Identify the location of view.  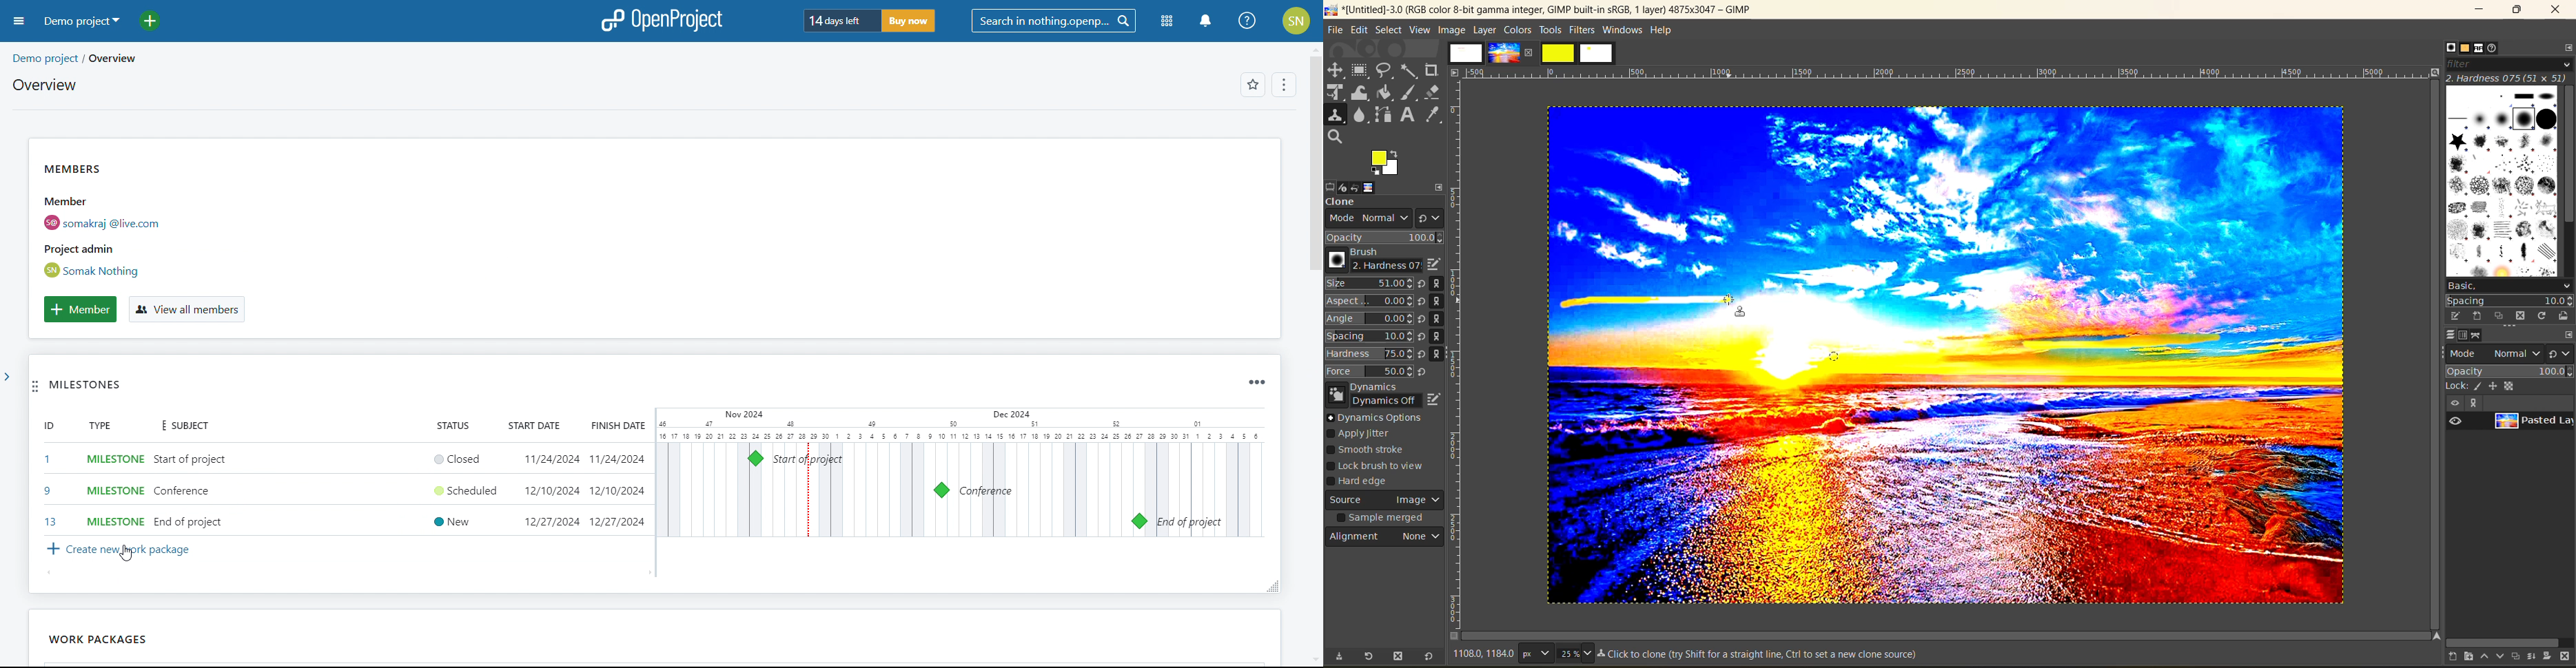
(1420, 30).